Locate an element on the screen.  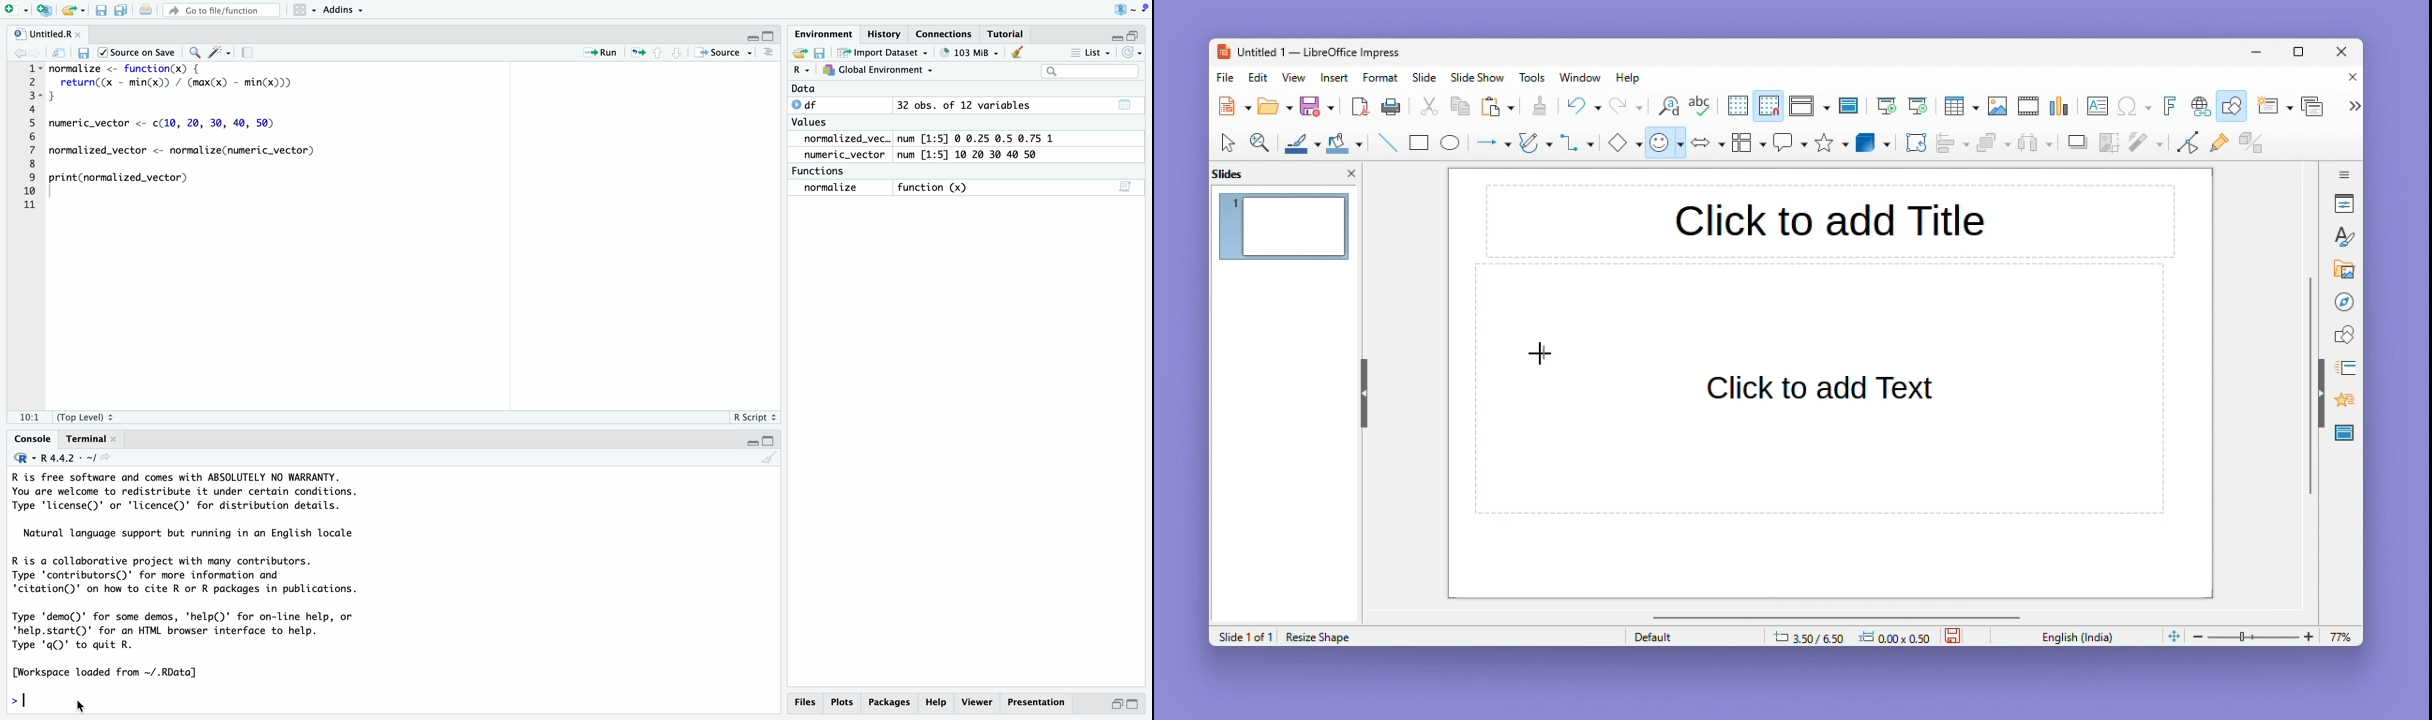
Go to previous section/chunk (Ctrl + PgUp) is located at coordinates (661, 54).